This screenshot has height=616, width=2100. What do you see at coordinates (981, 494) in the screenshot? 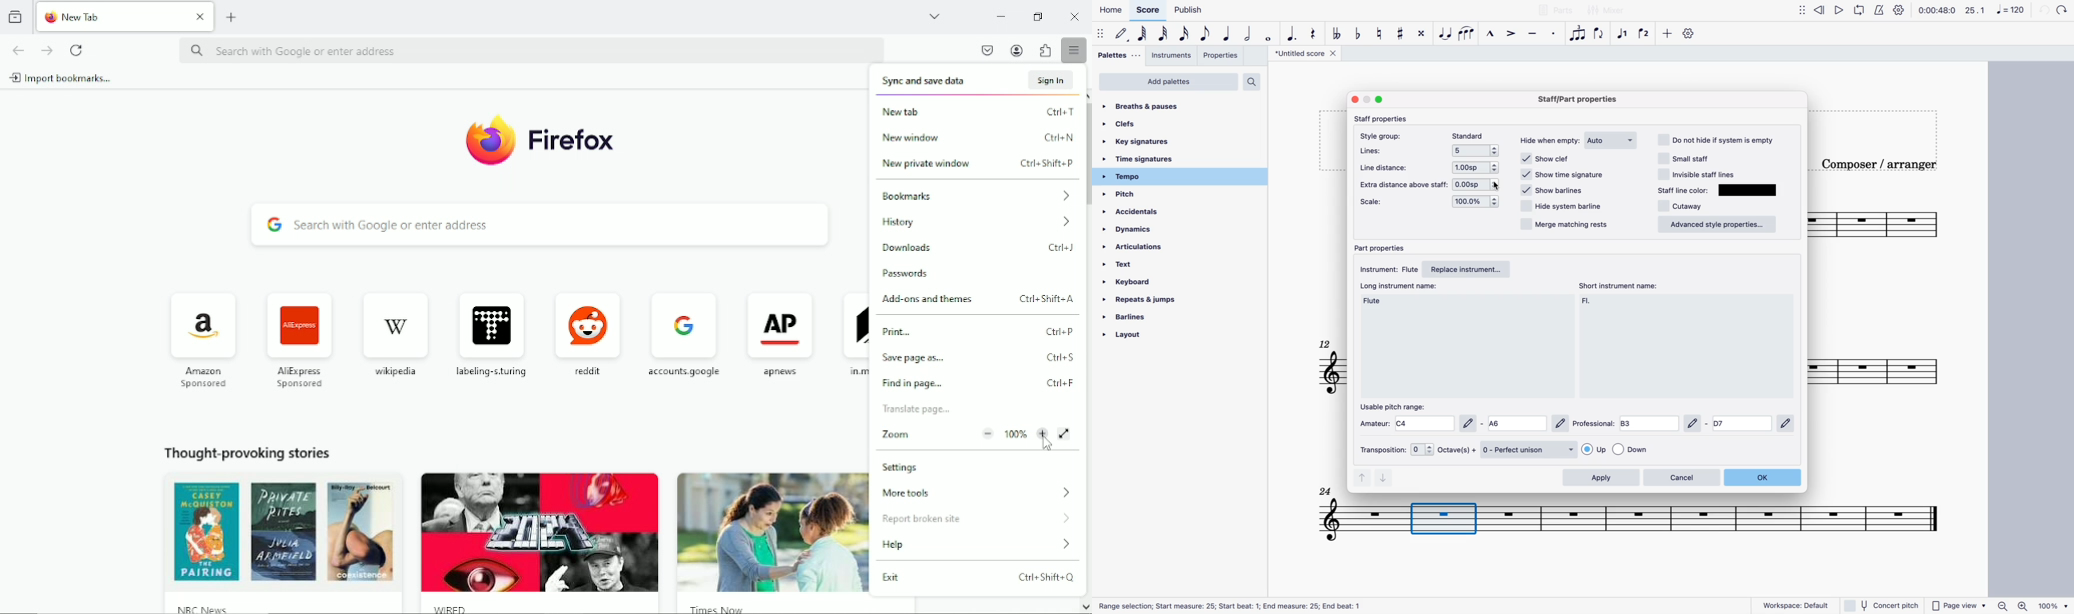
I see `More tools` at bounding box center [981, 494].